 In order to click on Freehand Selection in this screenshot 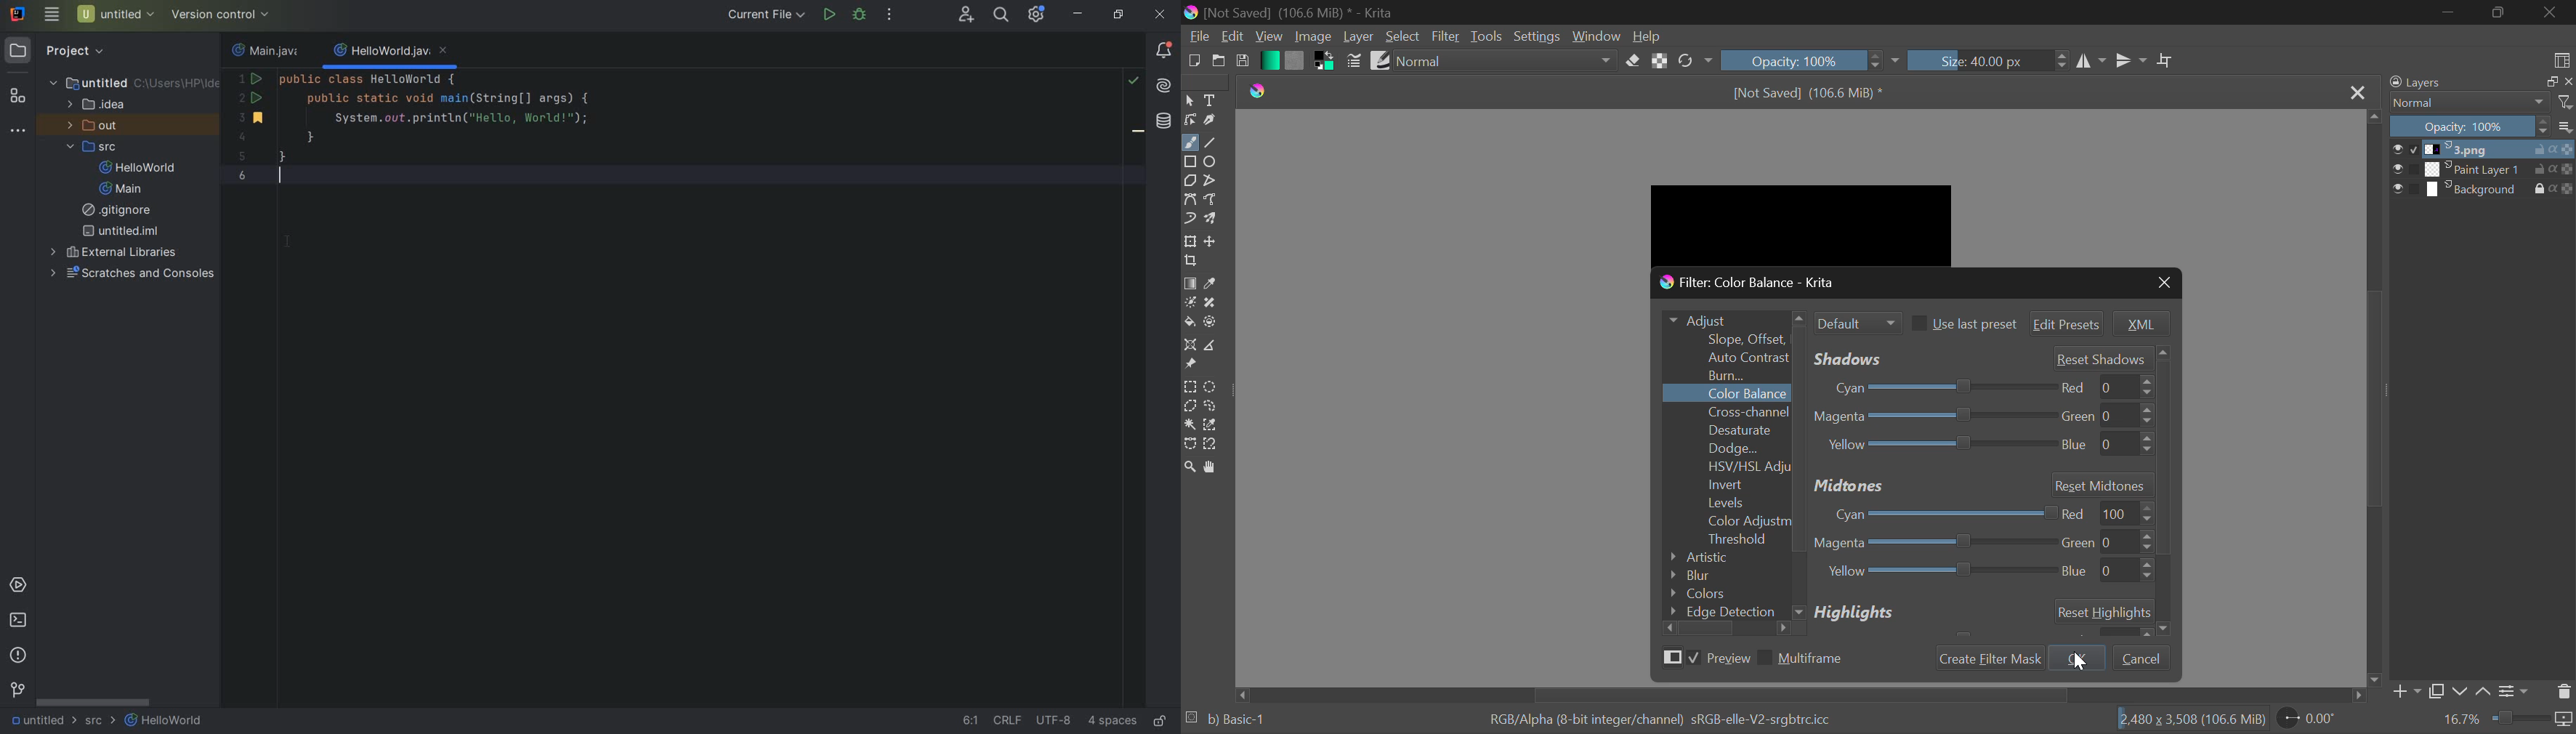, I will do `click(1211, 406)`.